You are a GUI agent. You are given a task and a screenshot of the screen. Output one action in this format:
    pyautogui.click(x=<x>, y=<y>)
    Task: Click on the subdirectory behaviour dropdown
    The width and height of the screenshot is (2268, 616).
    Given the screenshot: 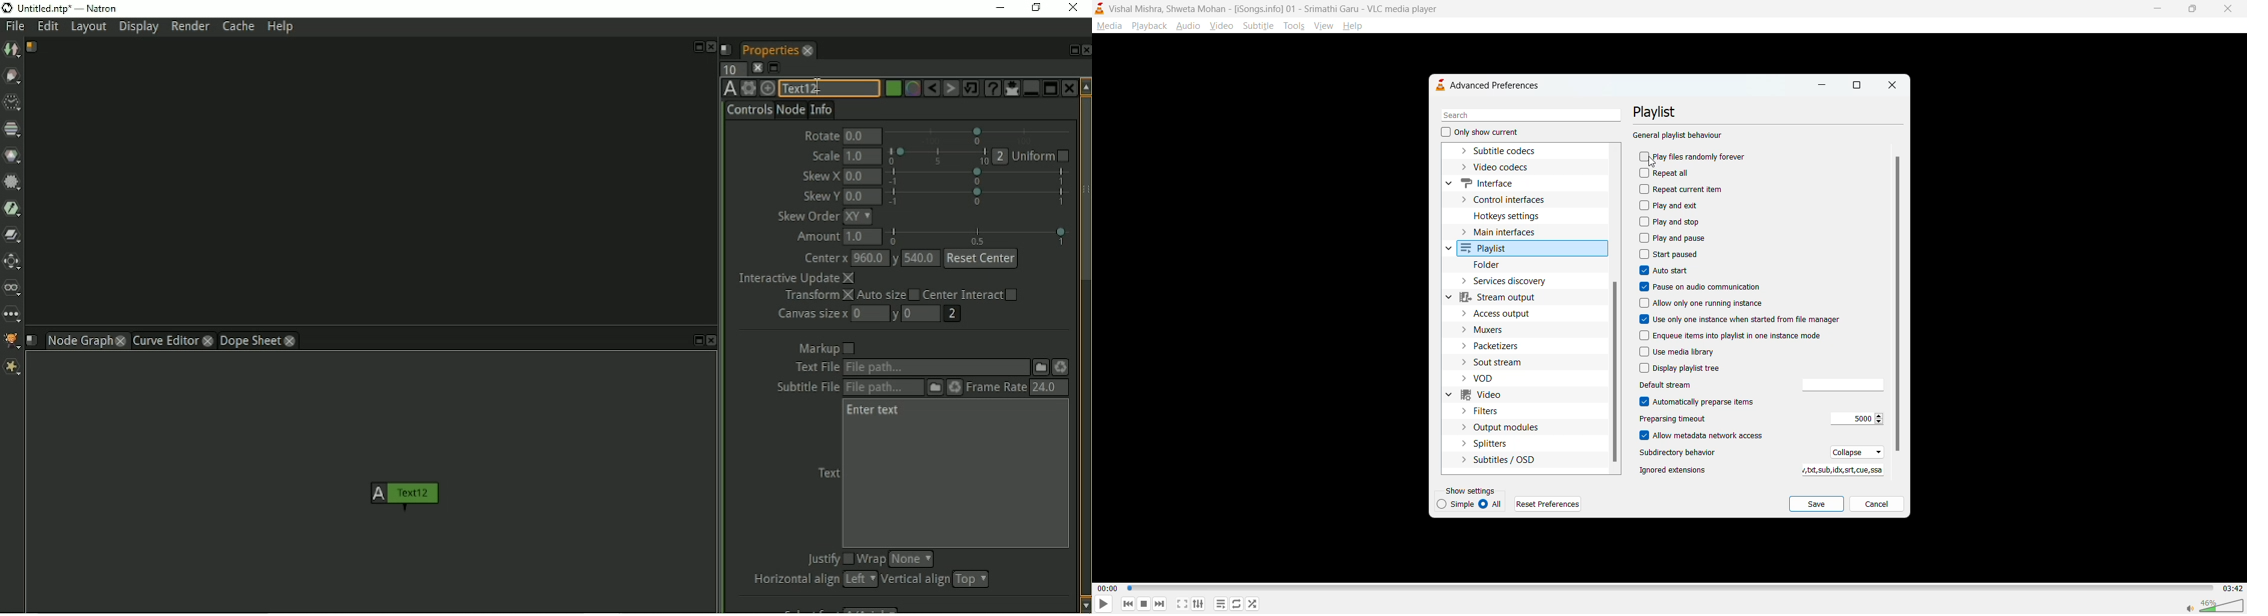 What is the action you would take?
    pyautogui.click(x=1854, y=451)
    